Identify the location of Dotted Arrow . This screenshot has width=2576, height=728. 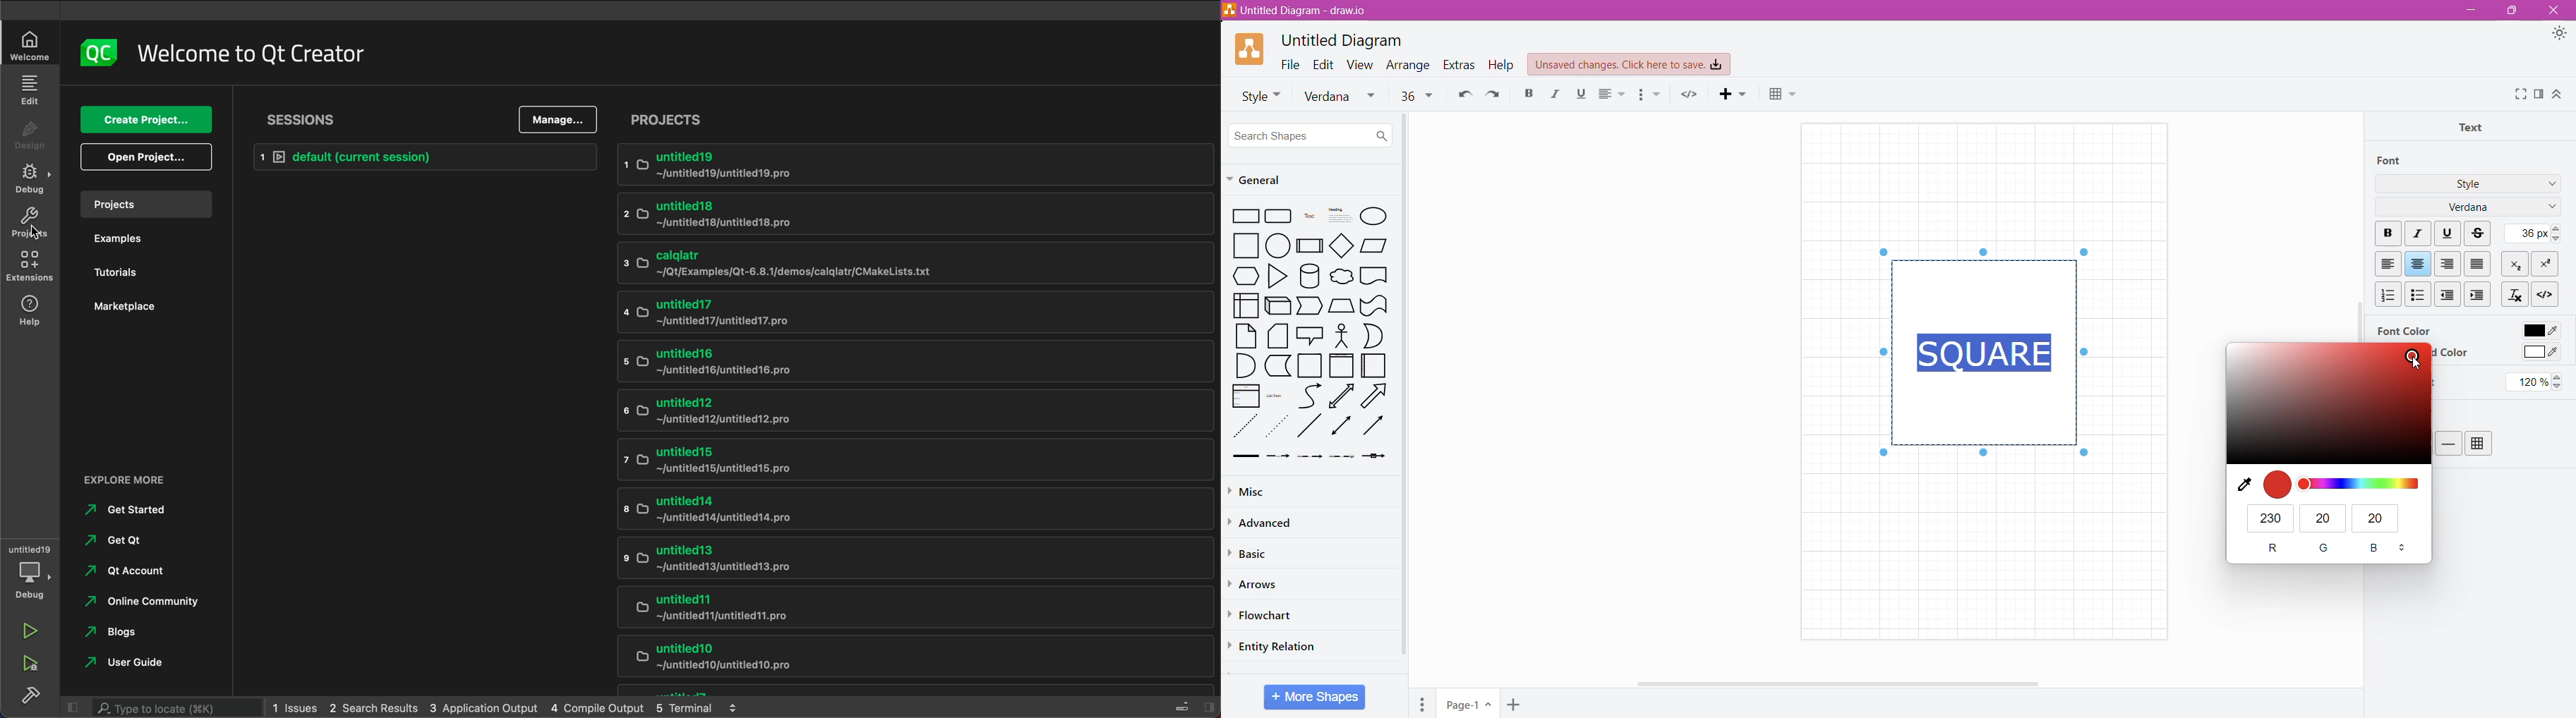
(1342, 456).